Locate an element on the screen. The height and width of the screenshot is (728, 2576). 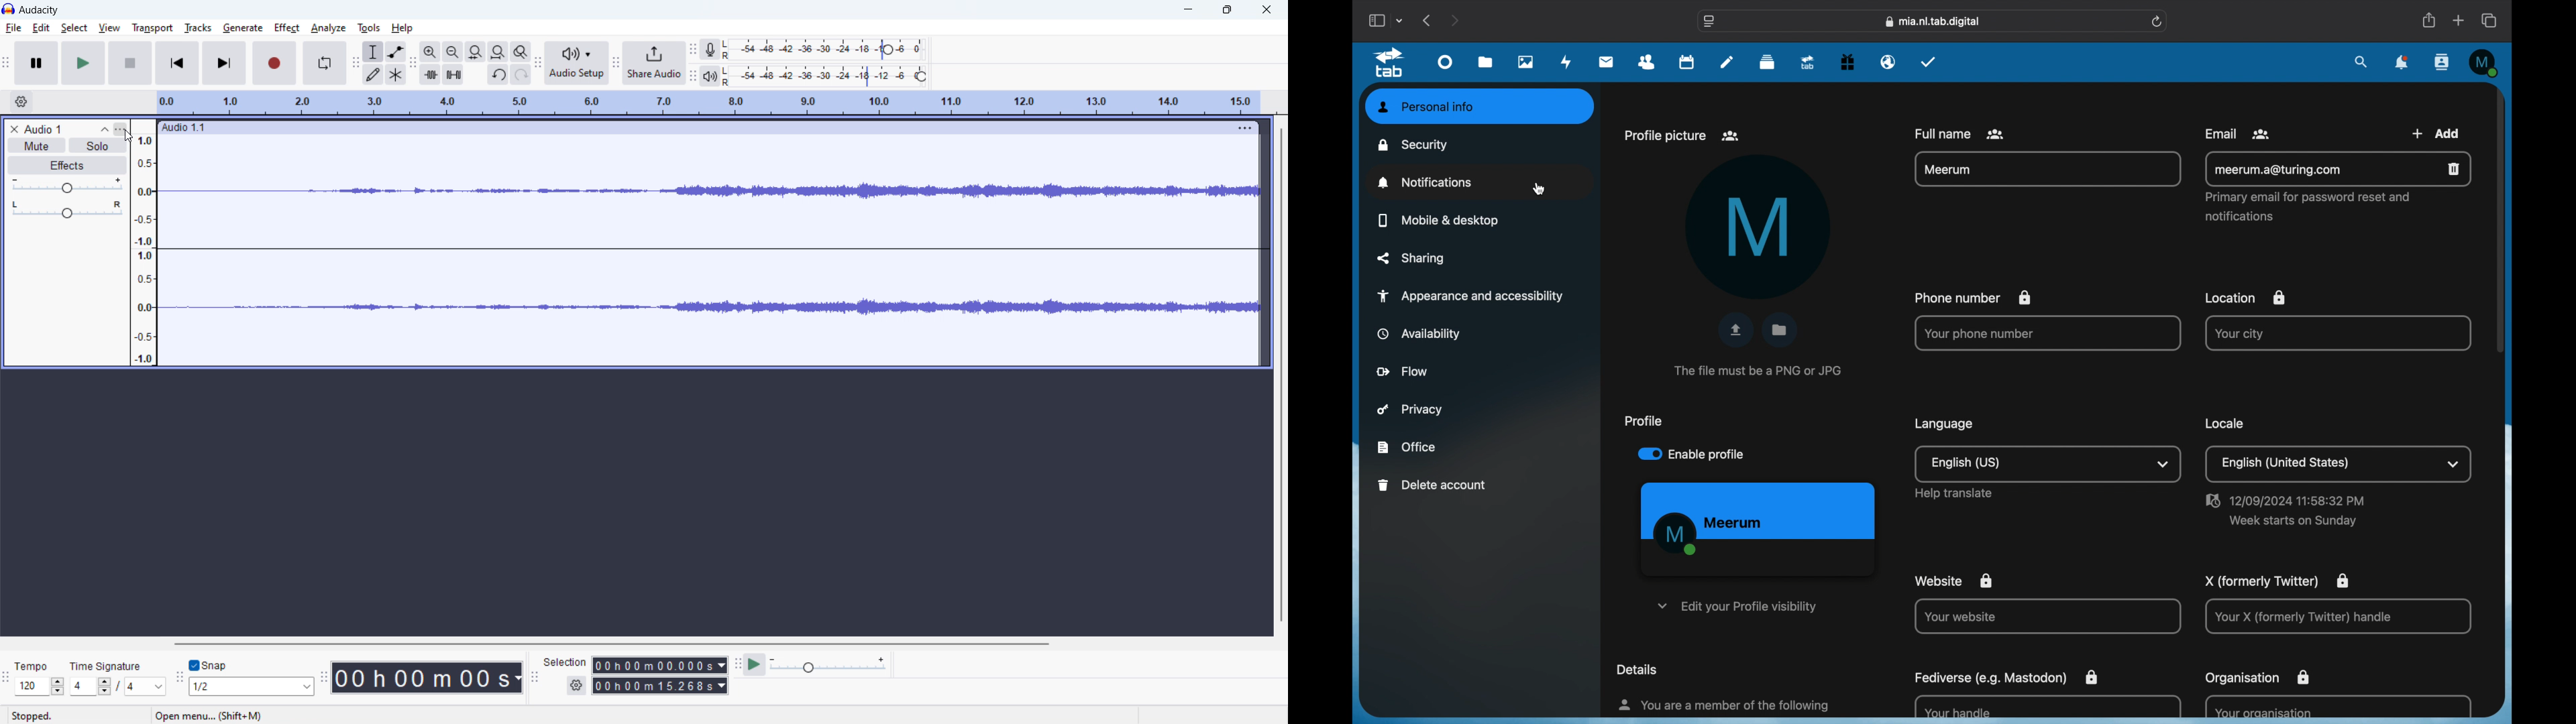
mute is located at coordinates (36, 145).